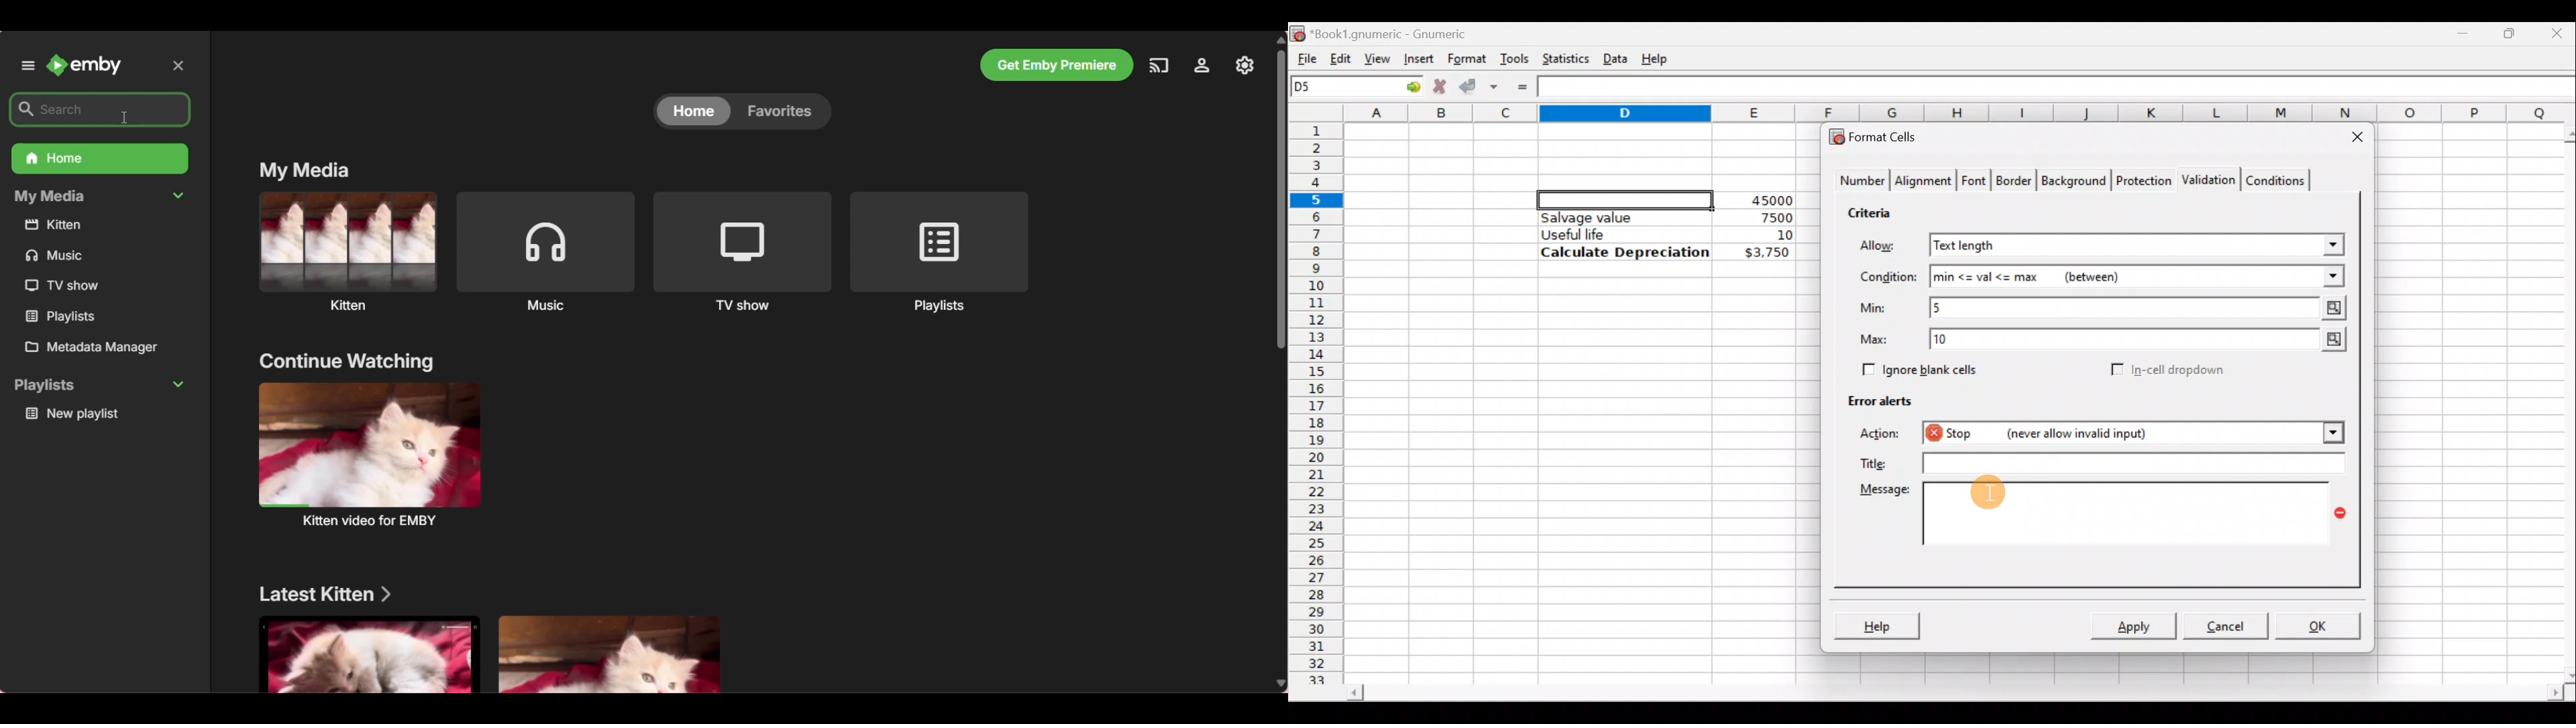  Describe the element at coordinates (1767, 200) in the screenshot. I see `45000` at that location.